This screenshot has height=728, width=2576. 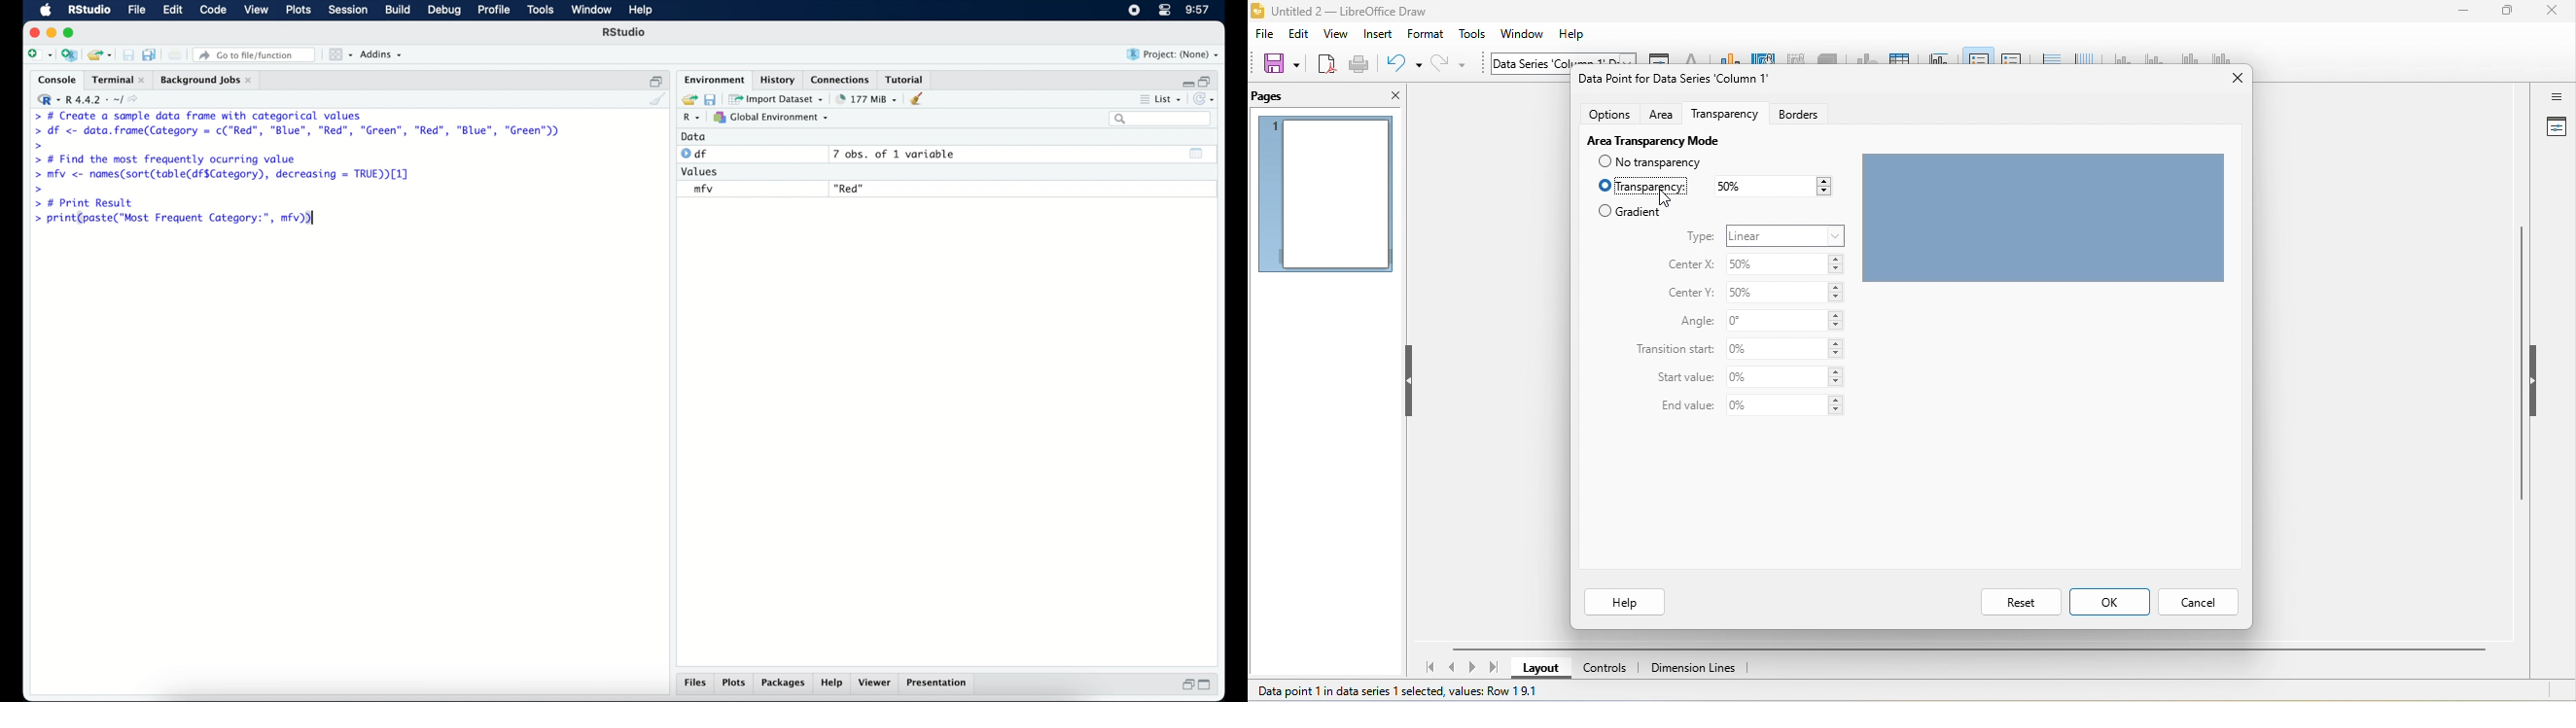 I want to click on transition start, so click(x=1665, y=352).